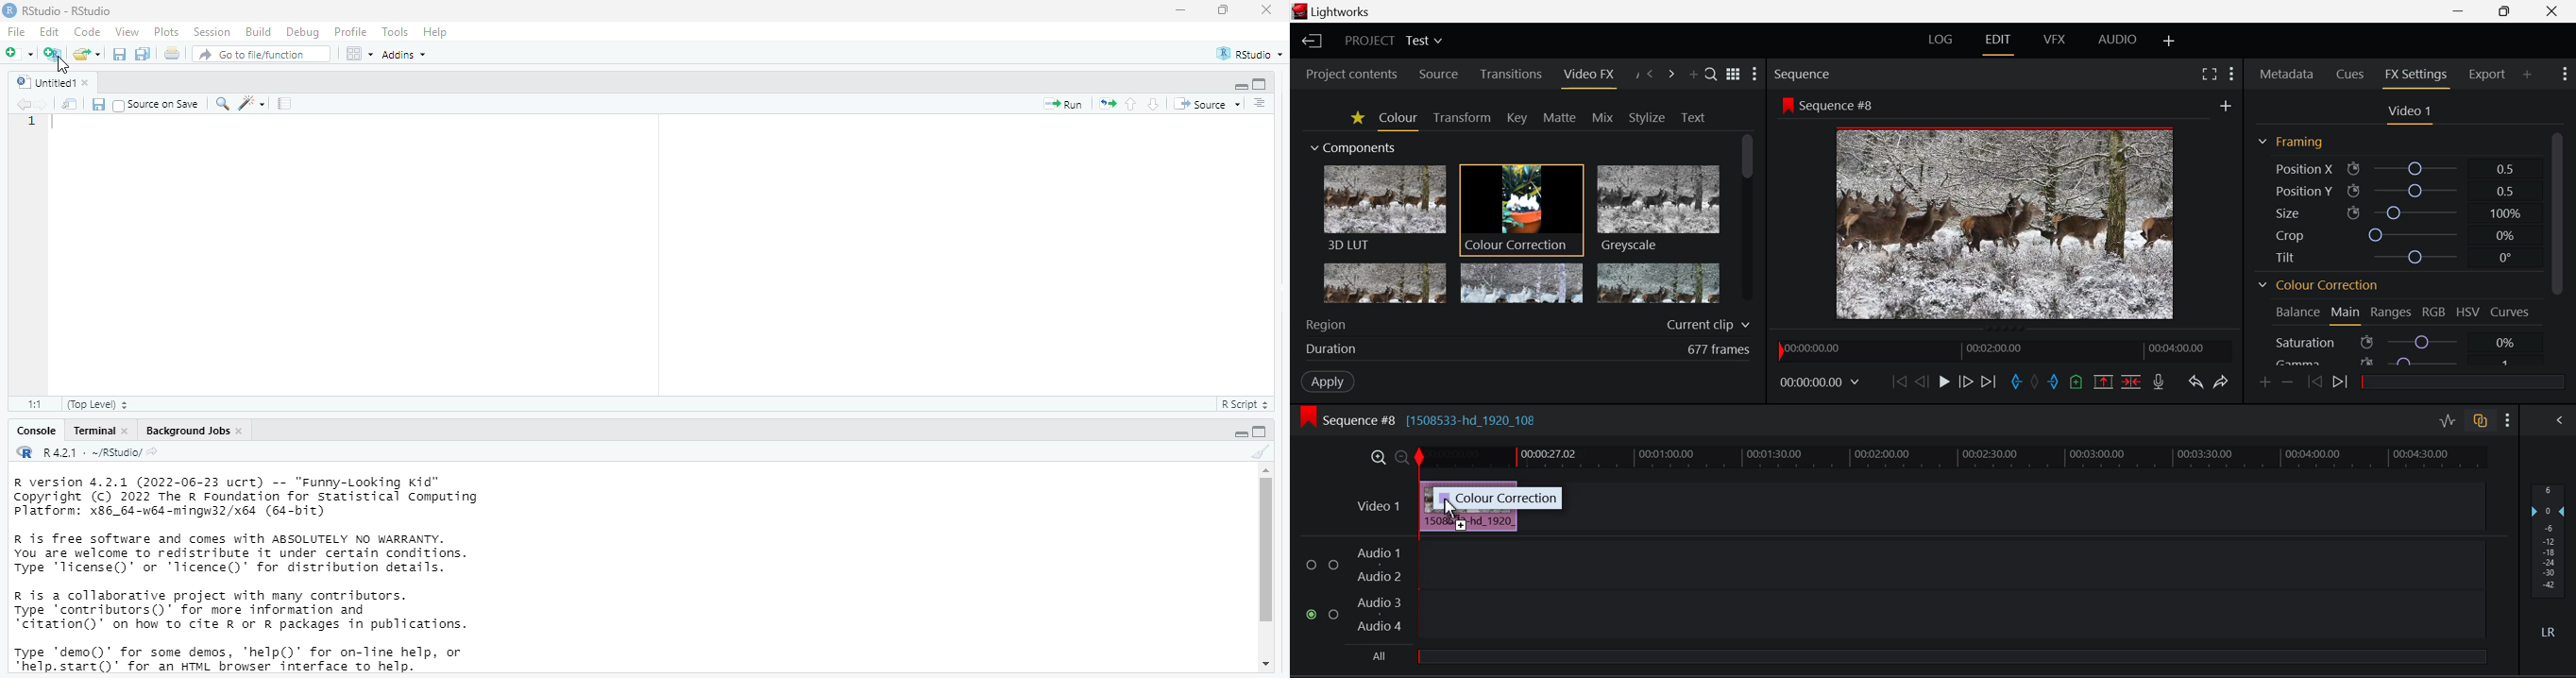  I want to click on go forward to next source location, so click(43, 103).